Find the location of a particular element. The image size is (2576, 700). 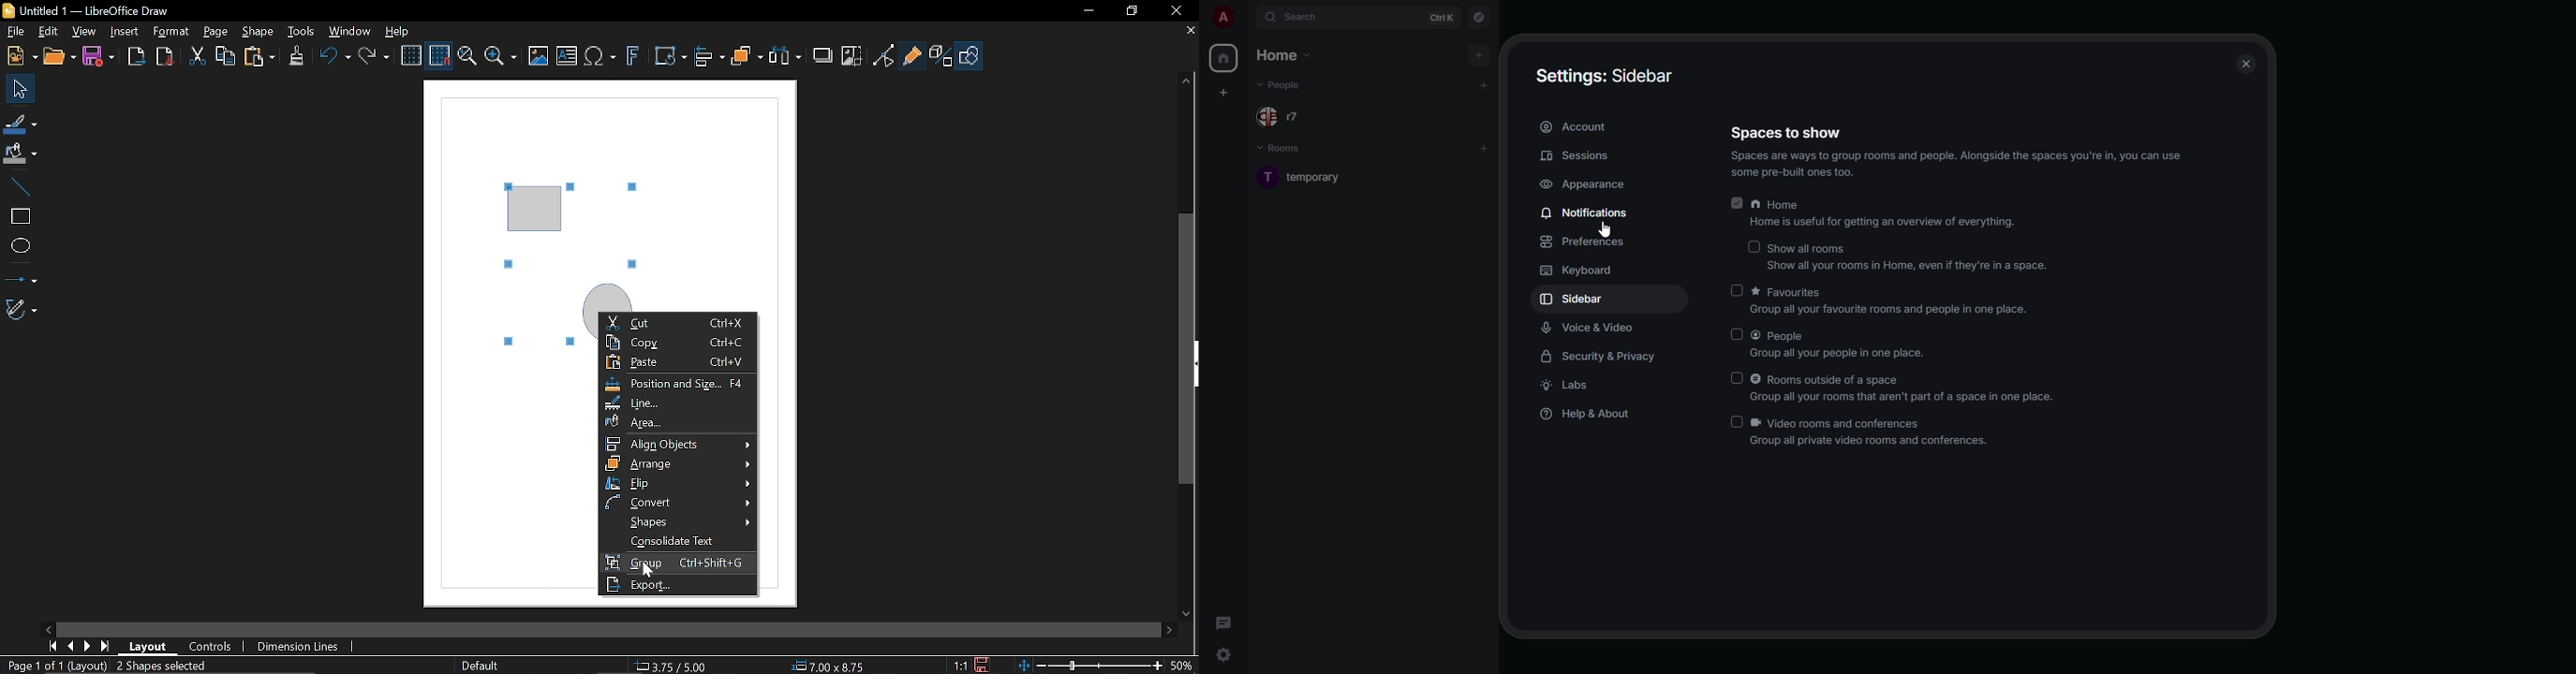

Transform is located at coordinates (670, 57).